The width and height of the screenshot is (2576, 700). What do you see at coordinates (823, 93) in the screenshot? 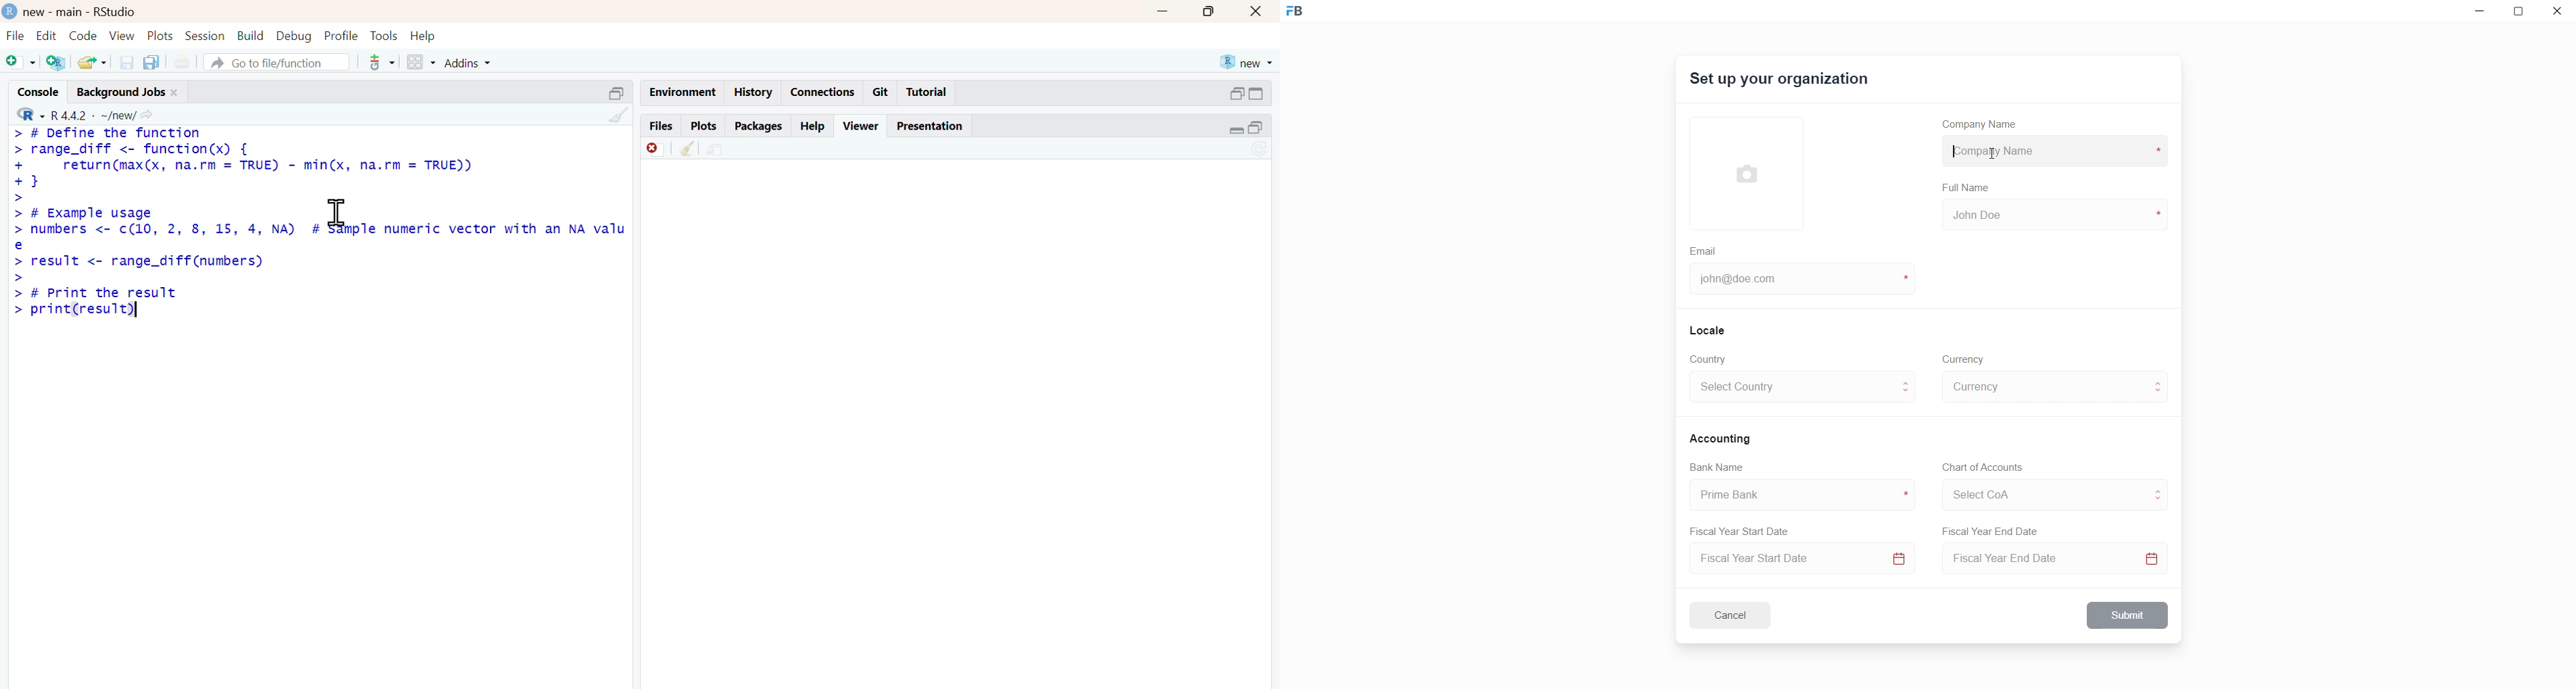
I see `connections` at bounding box center [823, 93].